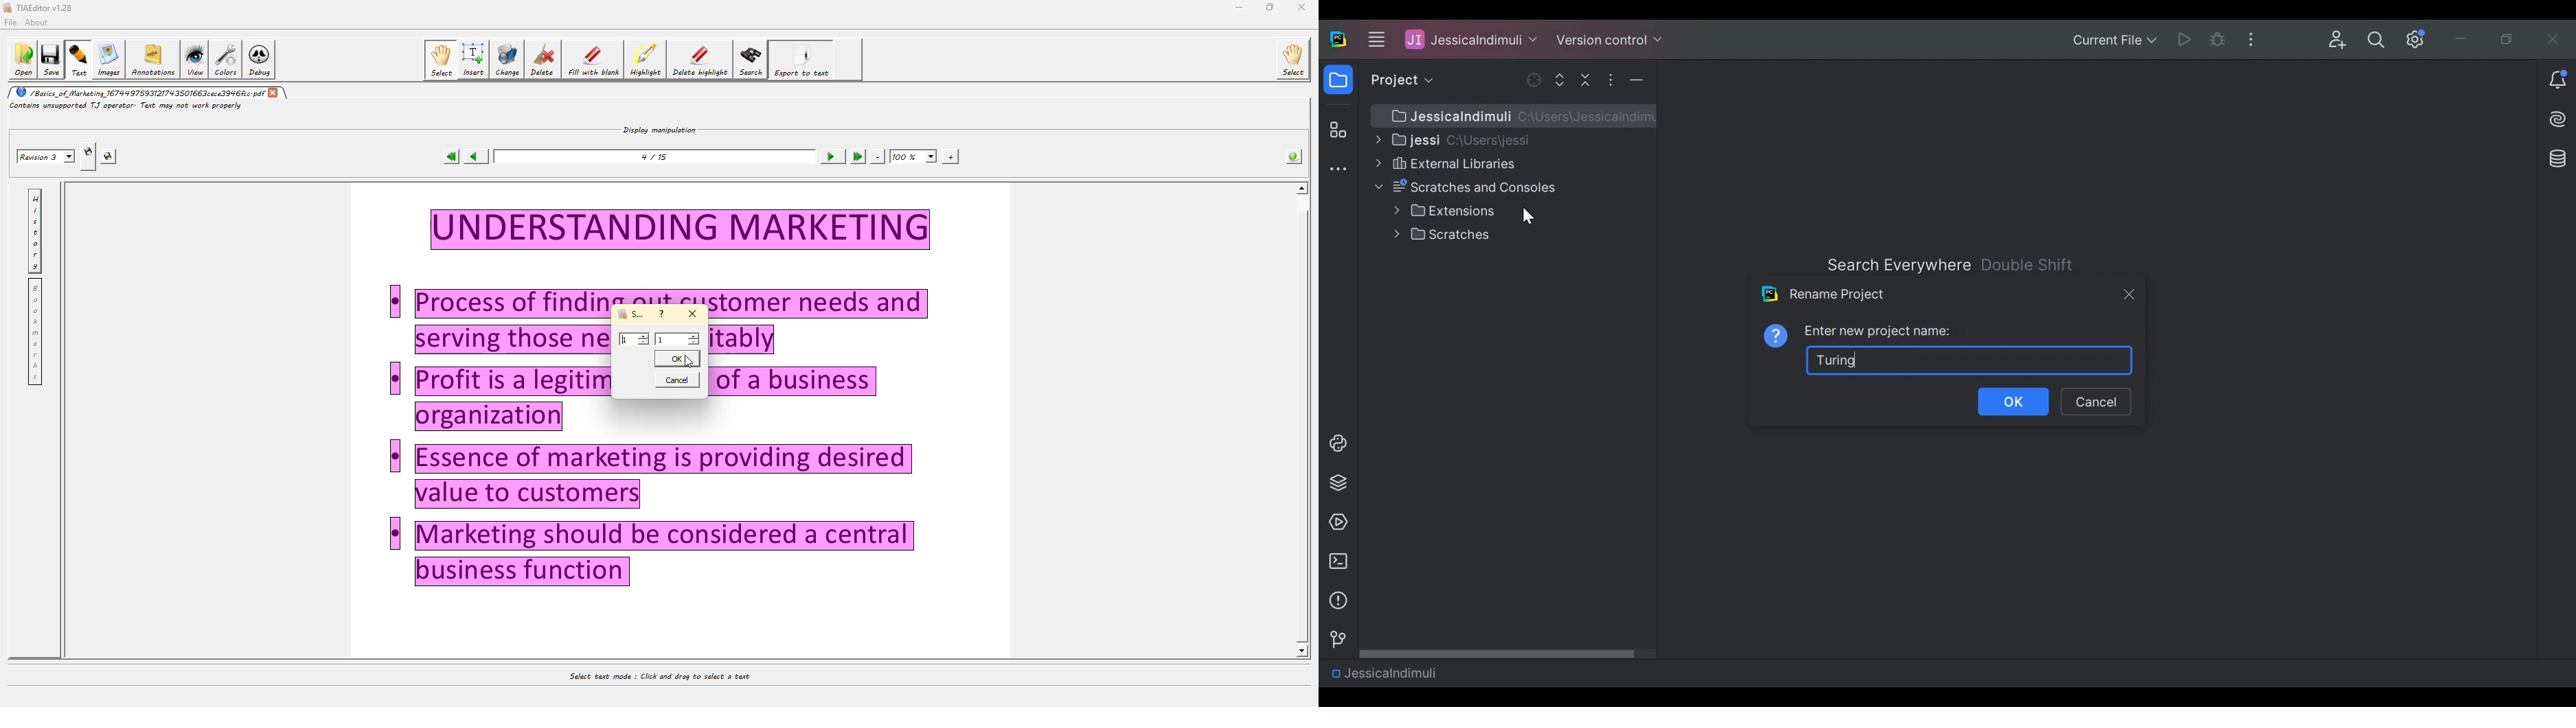  Describe the element at coordinates (1398, 80) in the screenshot. I see `project view` at that location.